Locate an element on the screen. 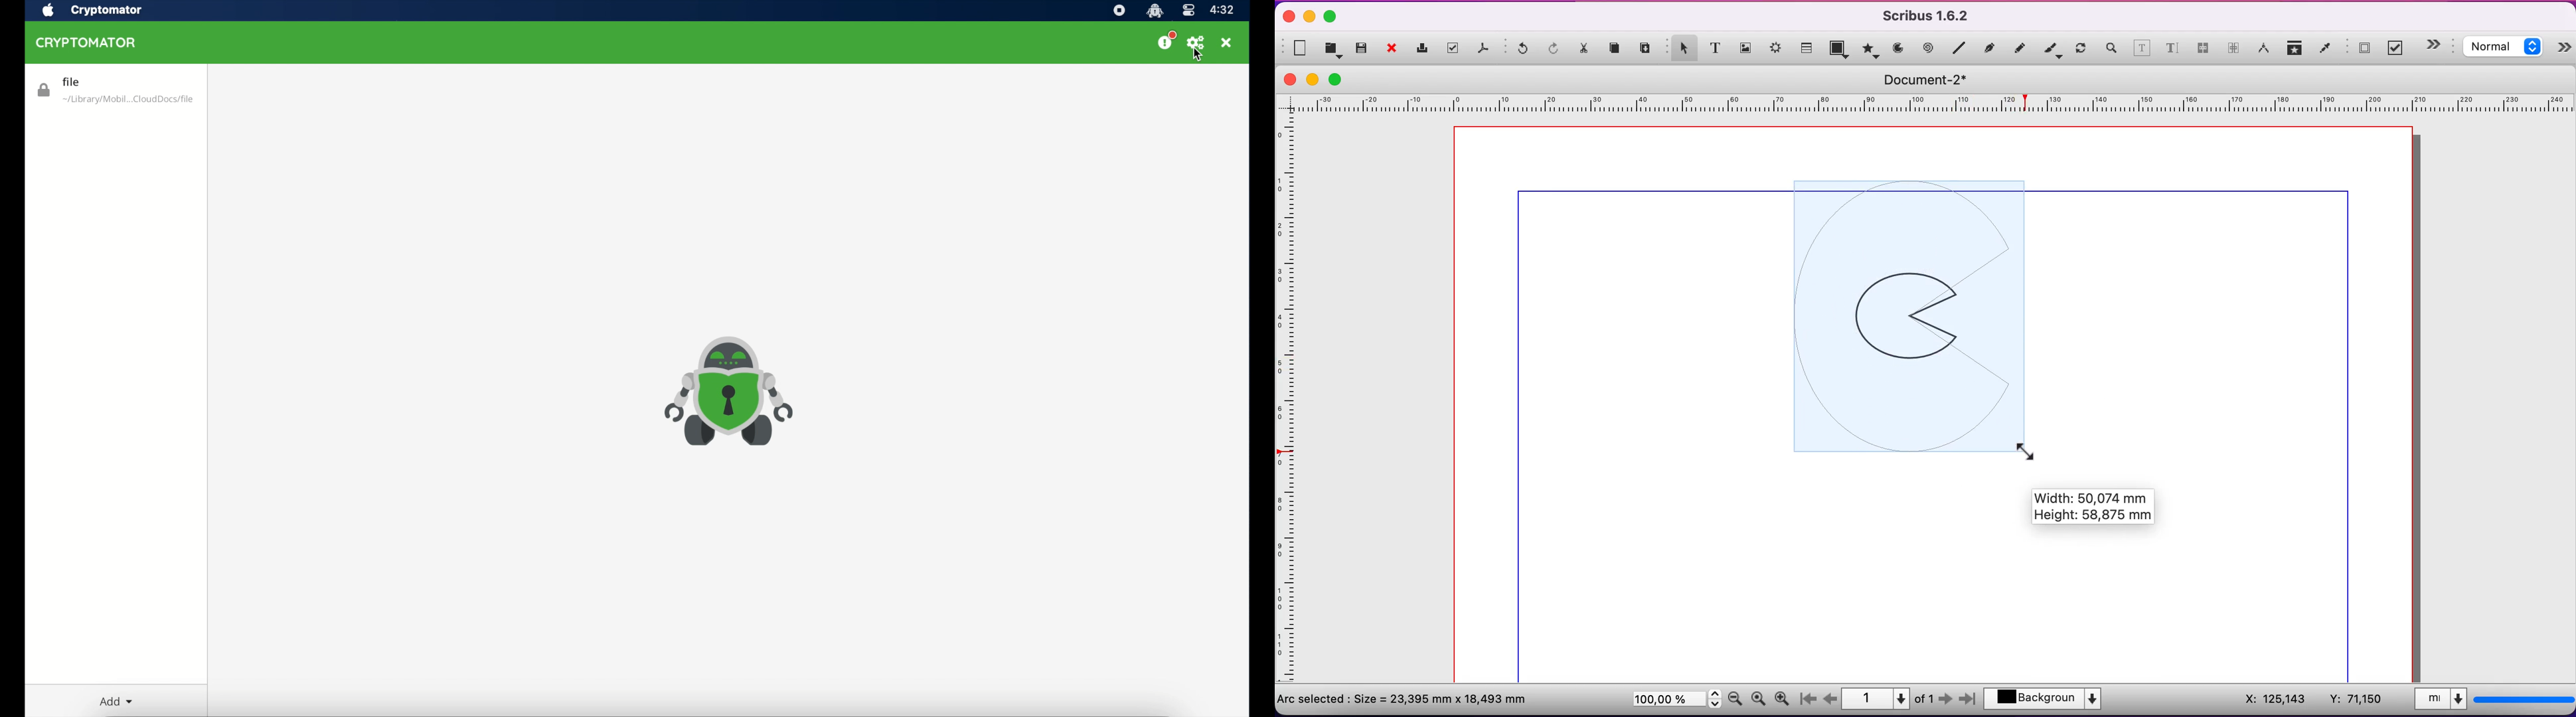  zoom in or zoom out is located at coordinates (2111, 50).